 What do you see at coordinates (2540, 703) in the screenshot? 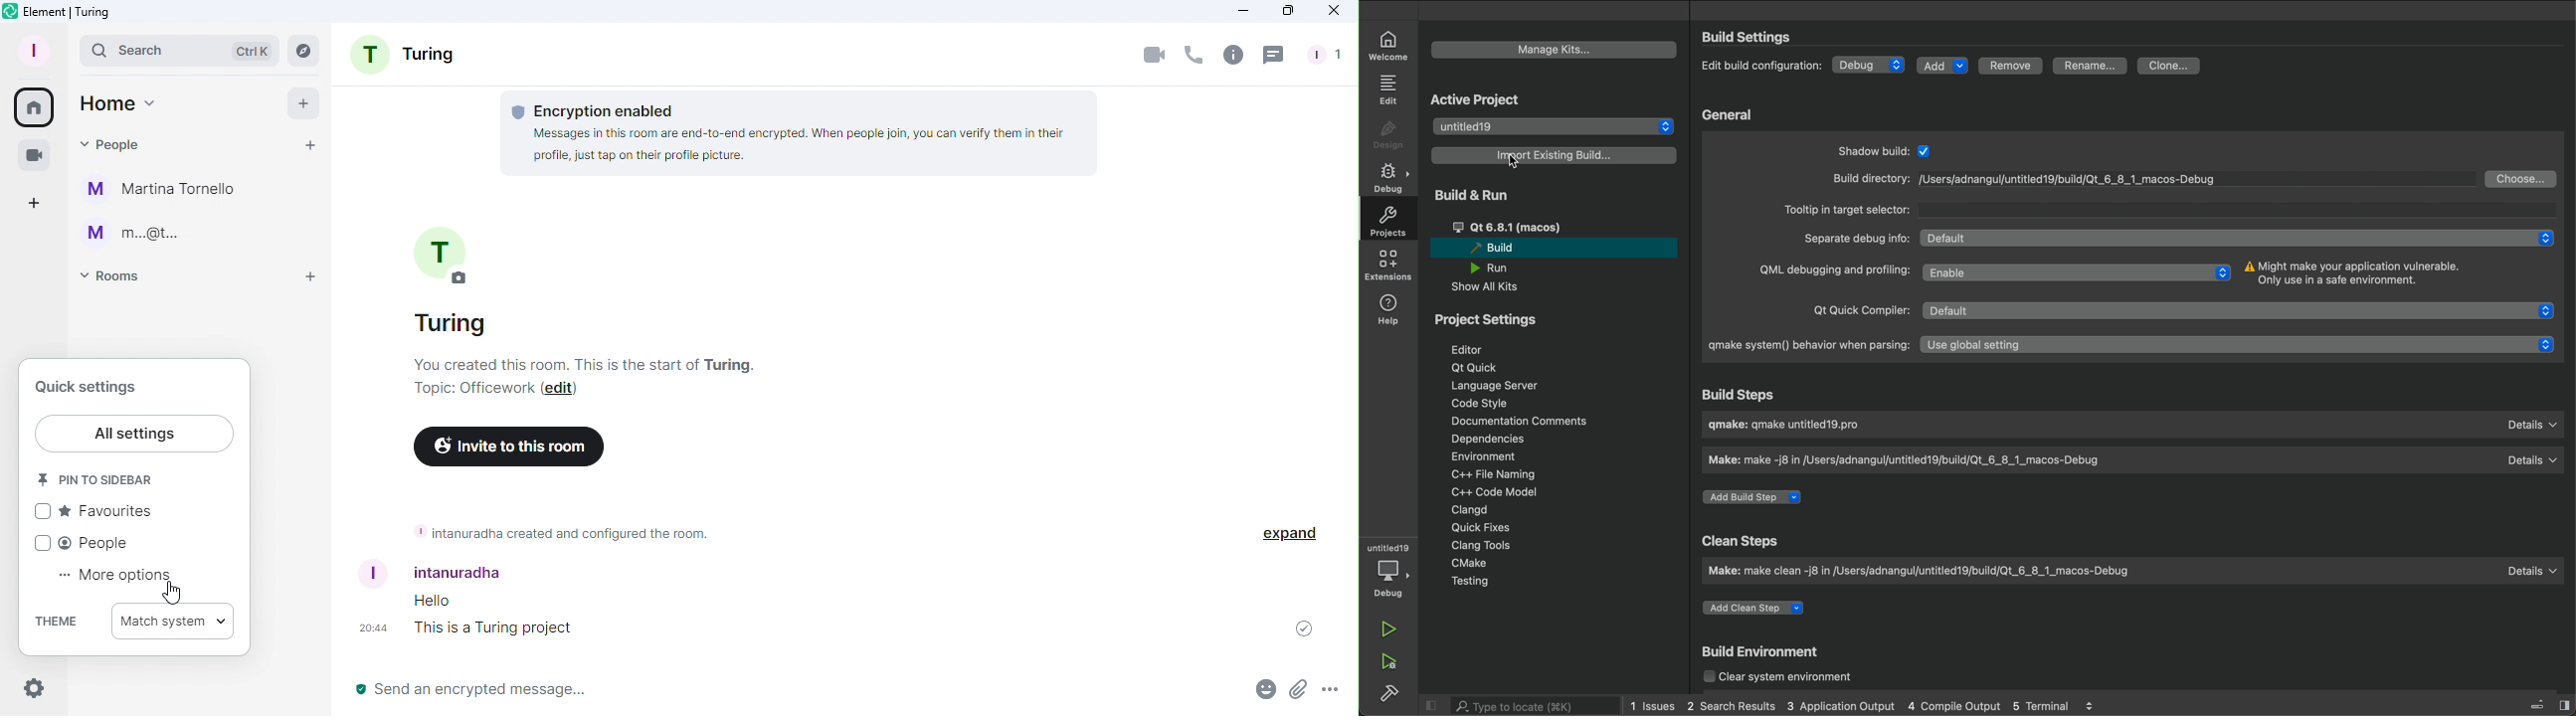
I see `close side bar` at bounding box center [2540, 703].